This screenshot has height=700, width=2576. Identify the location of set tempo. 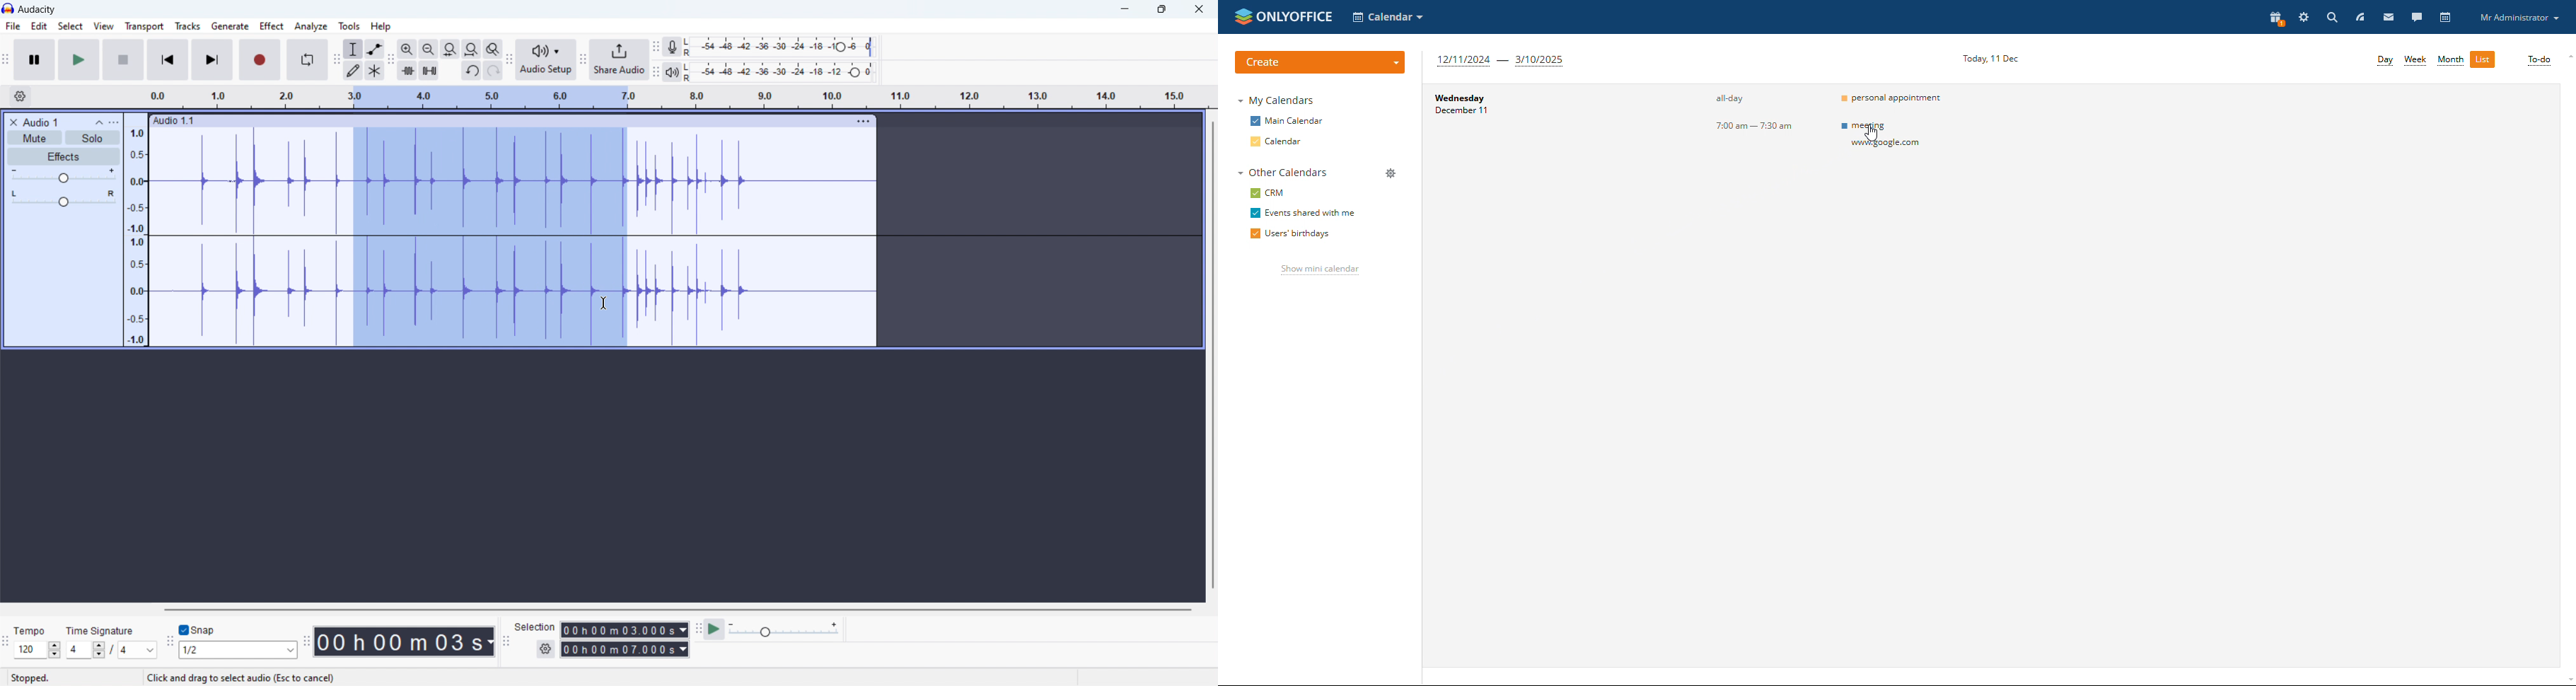
(37, 650).